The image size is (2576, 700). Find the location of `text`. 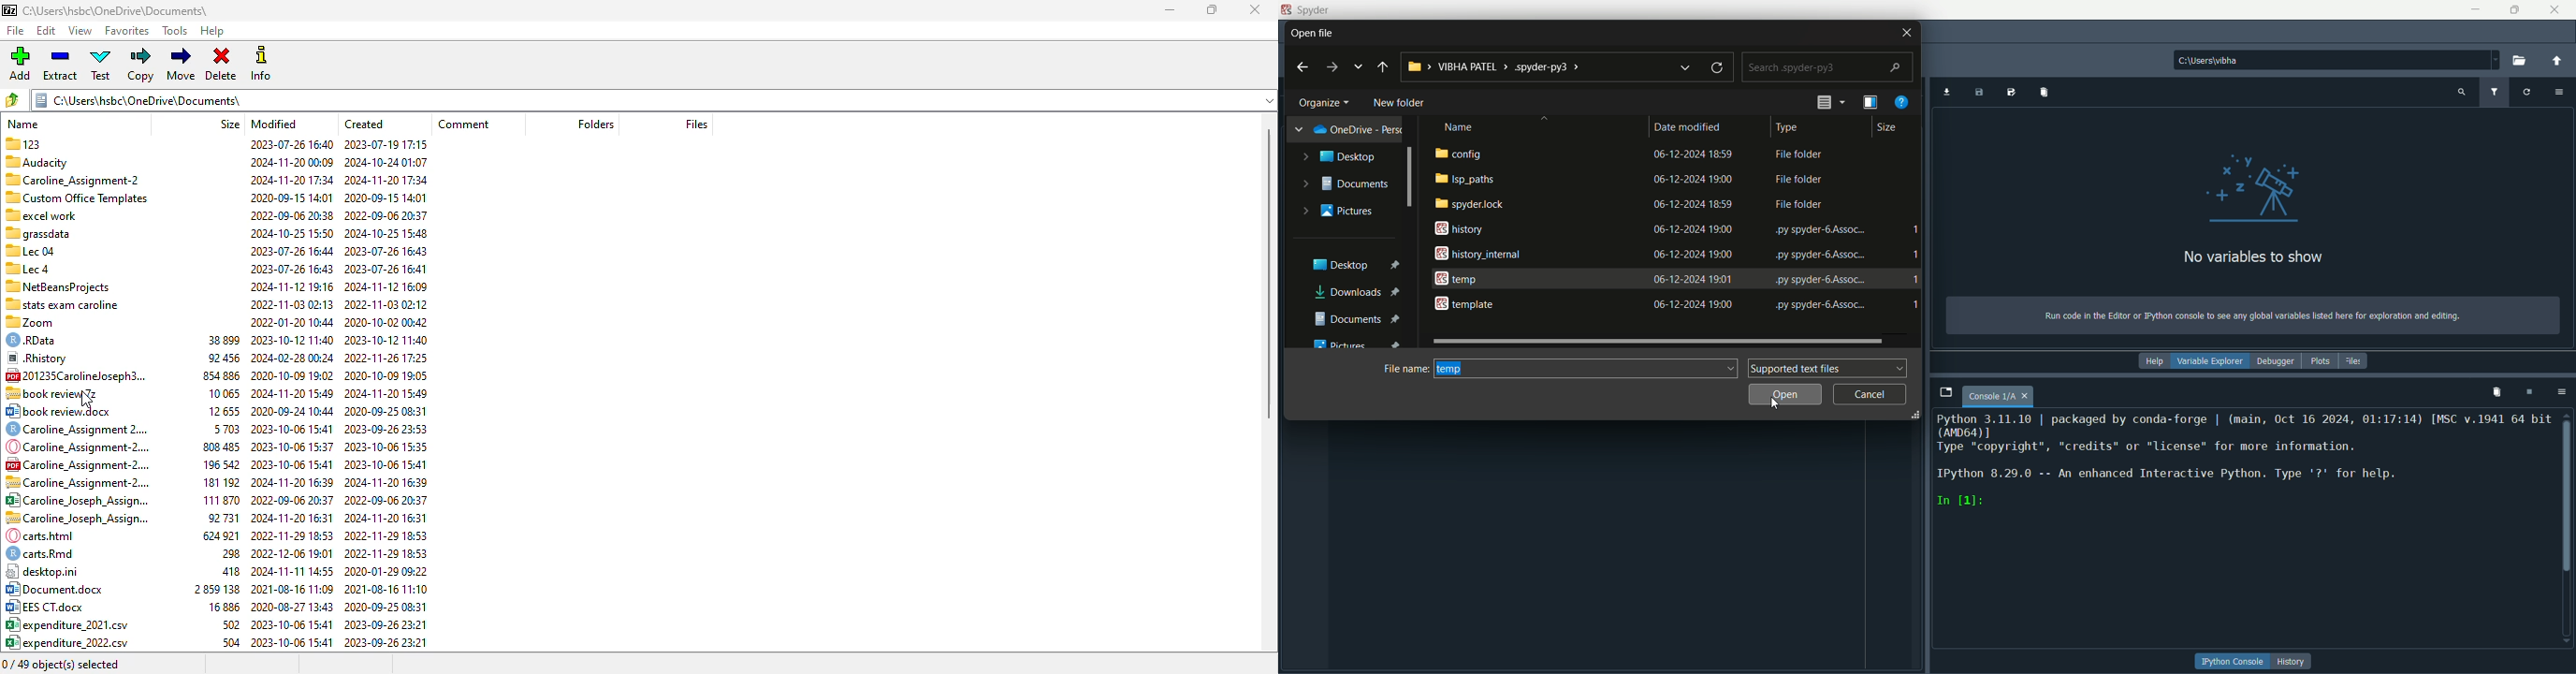

text is located at coordinates (1821, 256).